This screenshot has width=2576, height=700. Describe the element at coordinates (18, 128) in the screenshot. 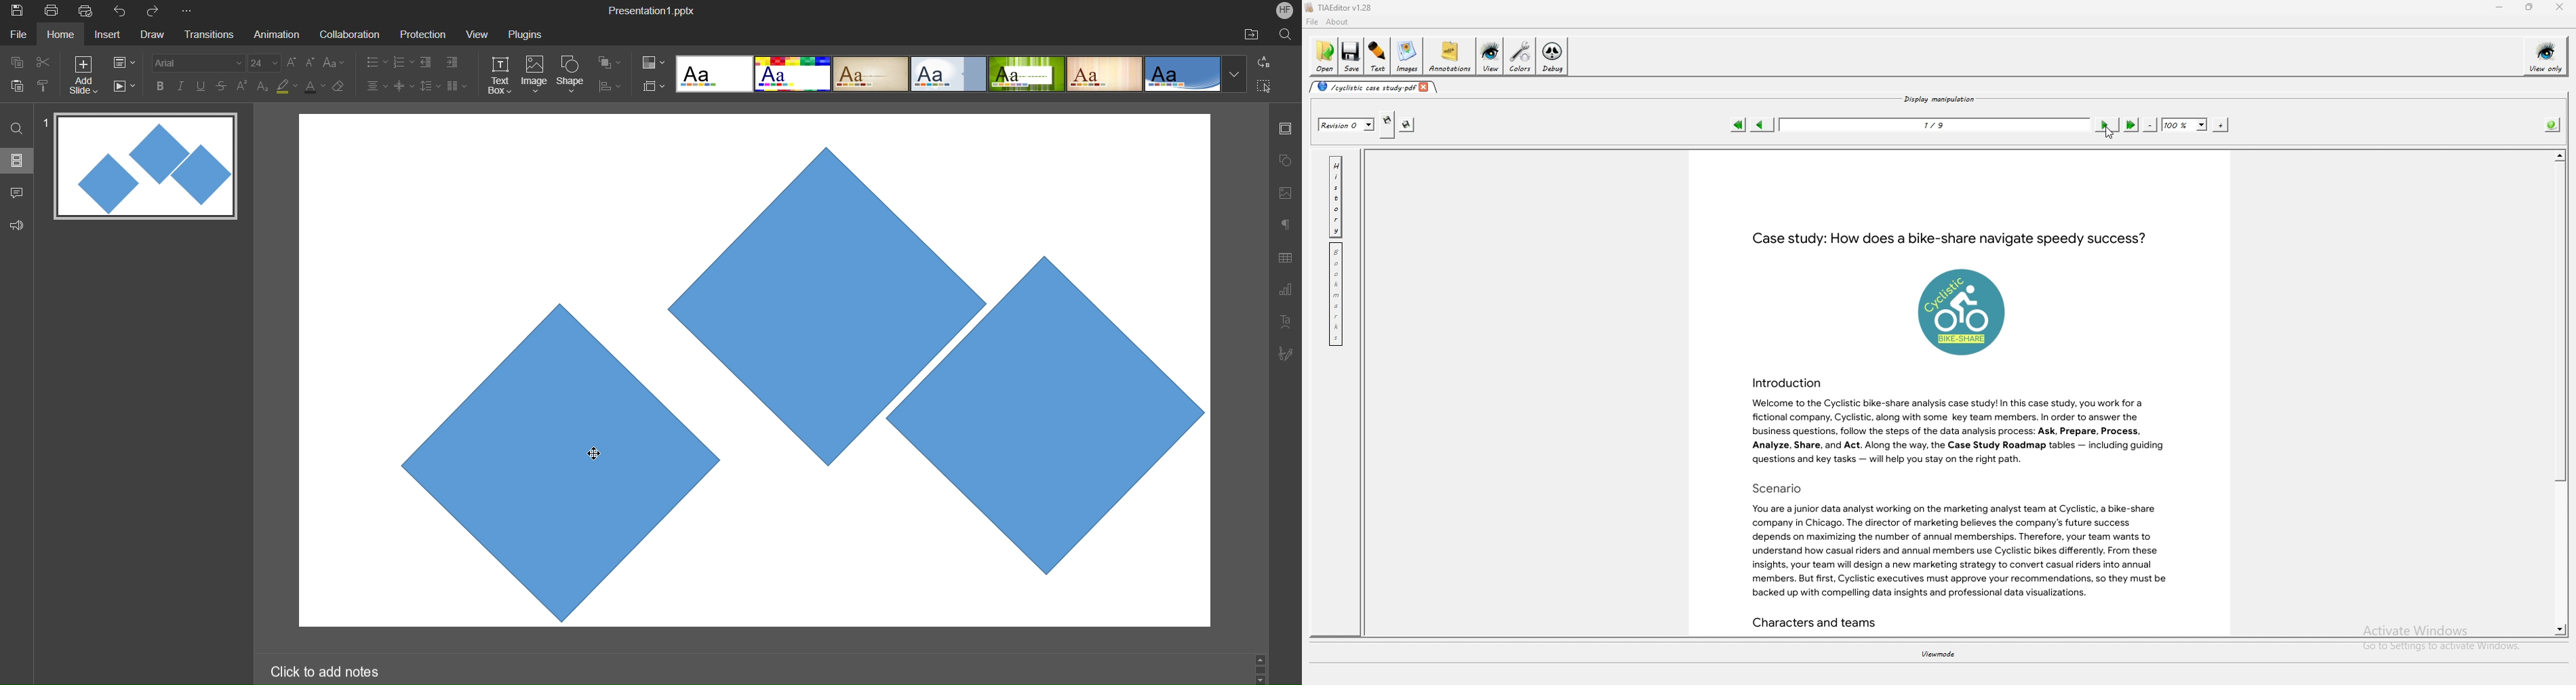

I see `search` at that location.